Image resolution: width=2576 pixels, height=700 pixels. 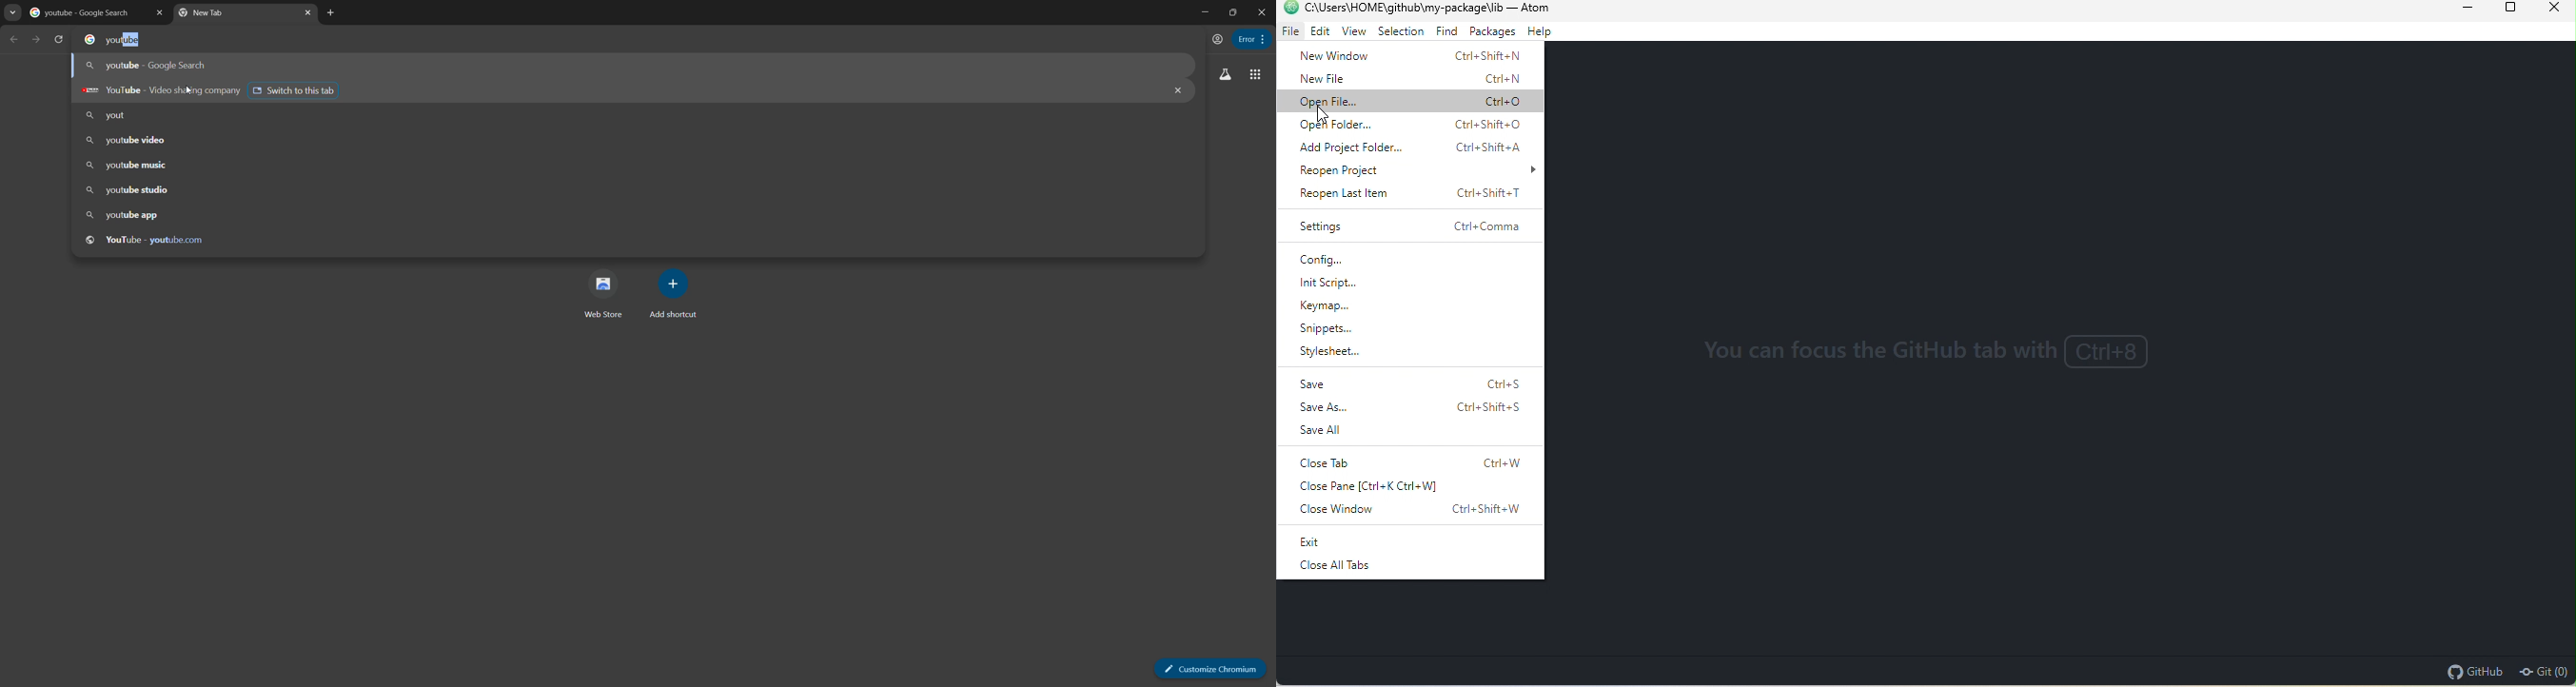 I want to click on youtube google search, so click(x=149, y=66).